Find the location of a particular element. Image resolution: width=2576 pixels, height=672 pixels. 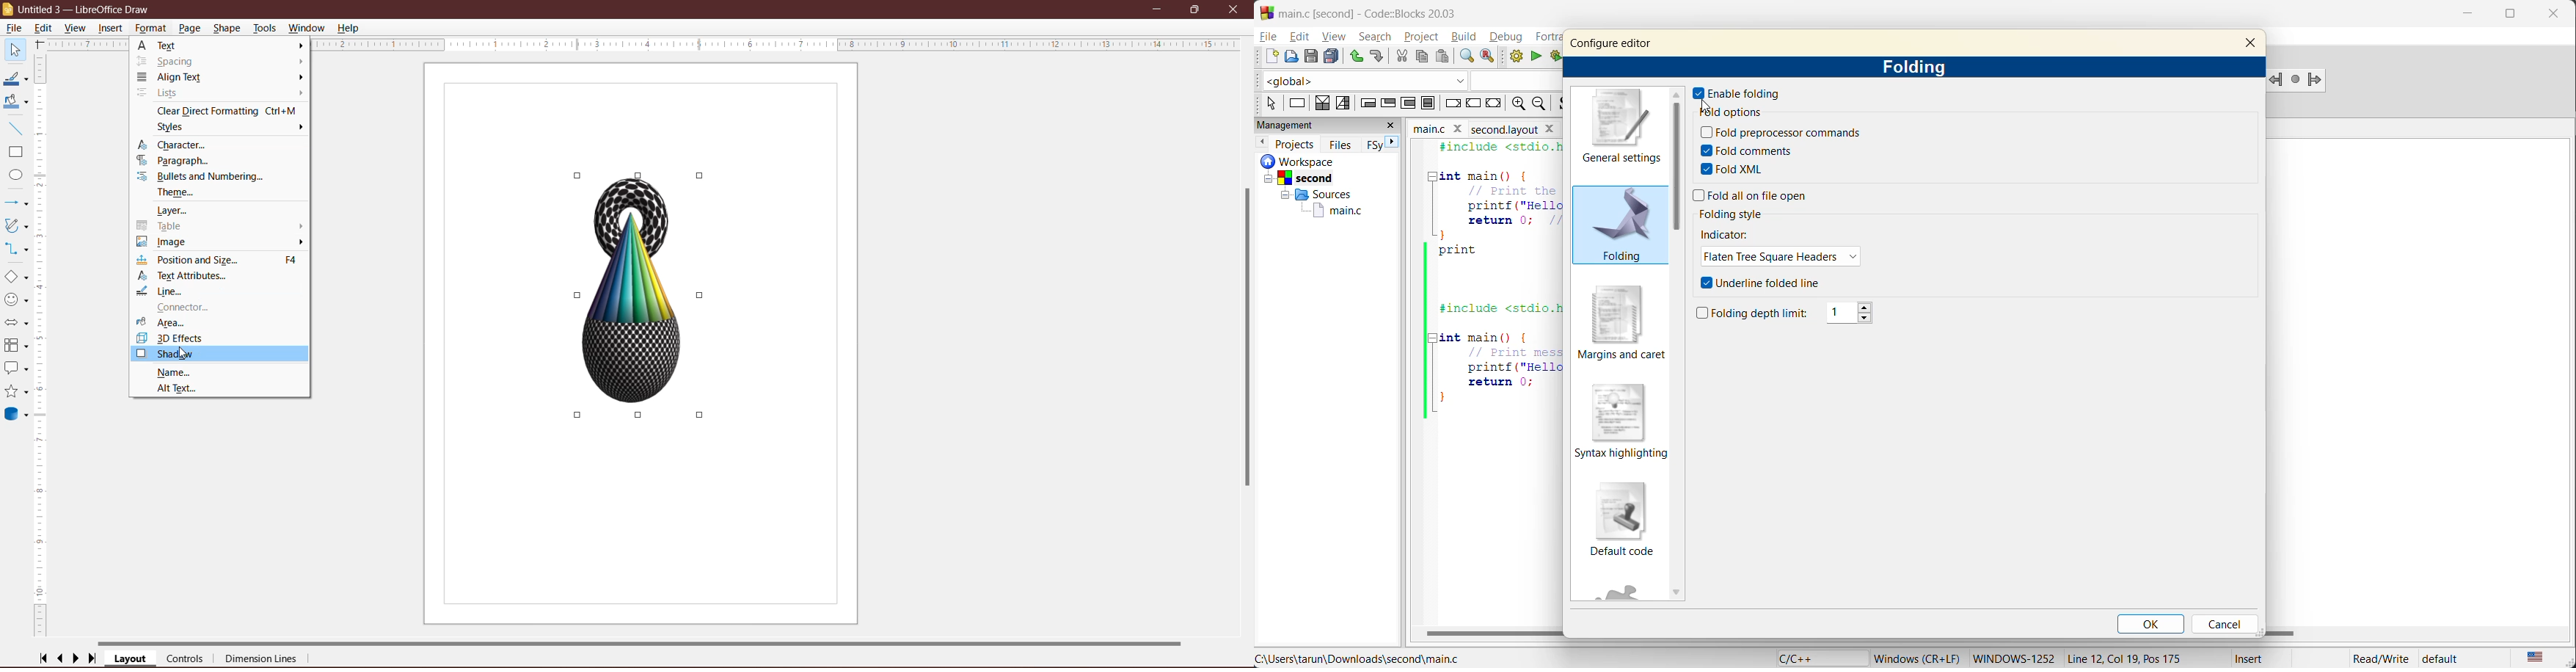

Format is located at coordinates (150, 29).